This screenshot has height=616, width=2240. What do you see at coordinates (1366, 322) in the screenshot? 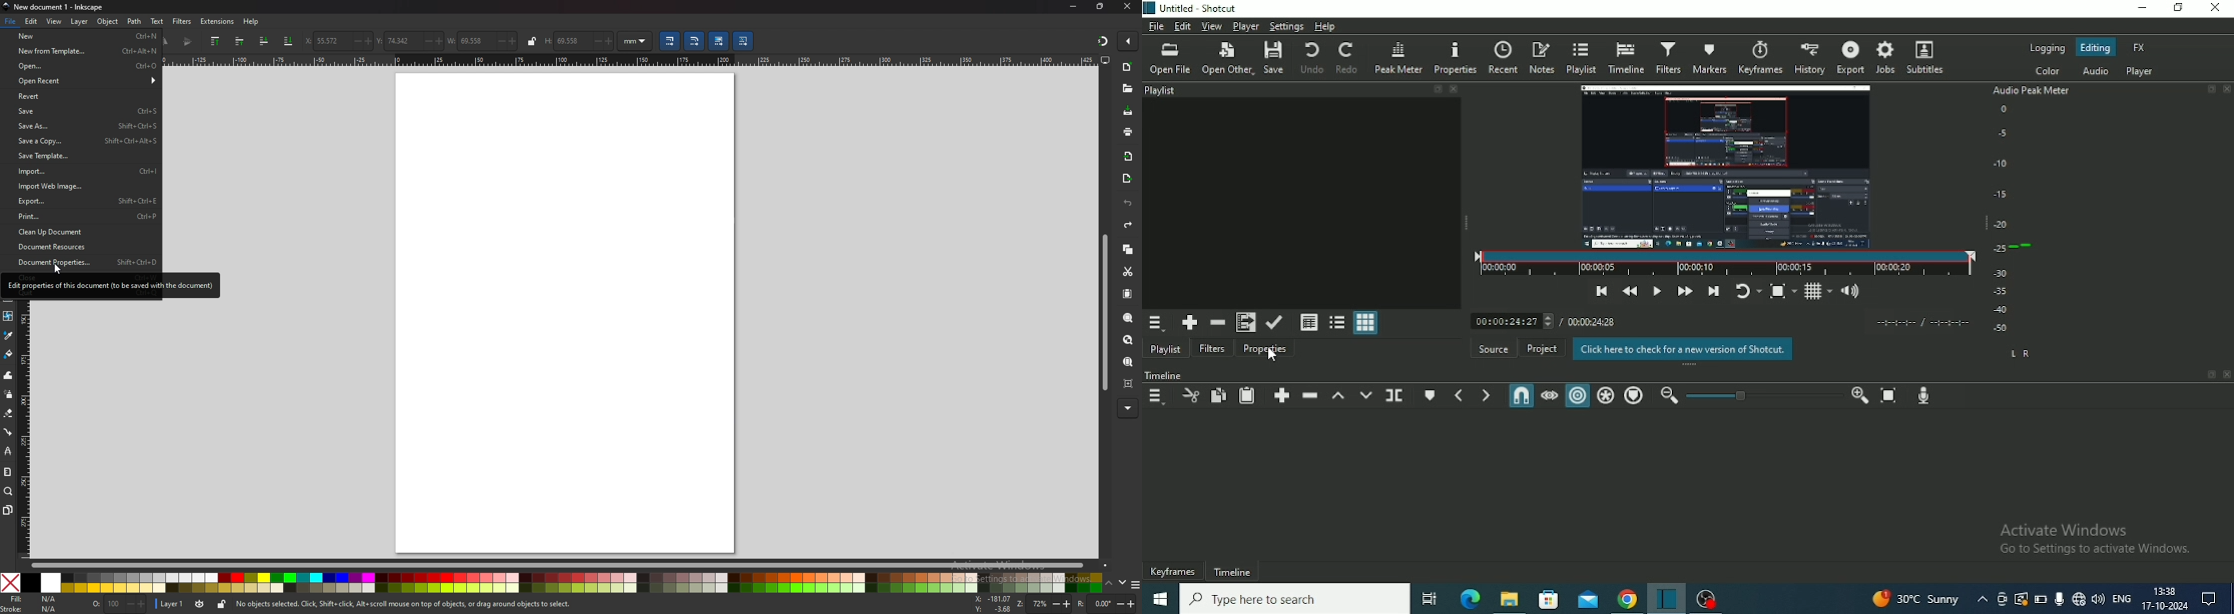
I see `View as icons` at bounding box center [1366, 322].